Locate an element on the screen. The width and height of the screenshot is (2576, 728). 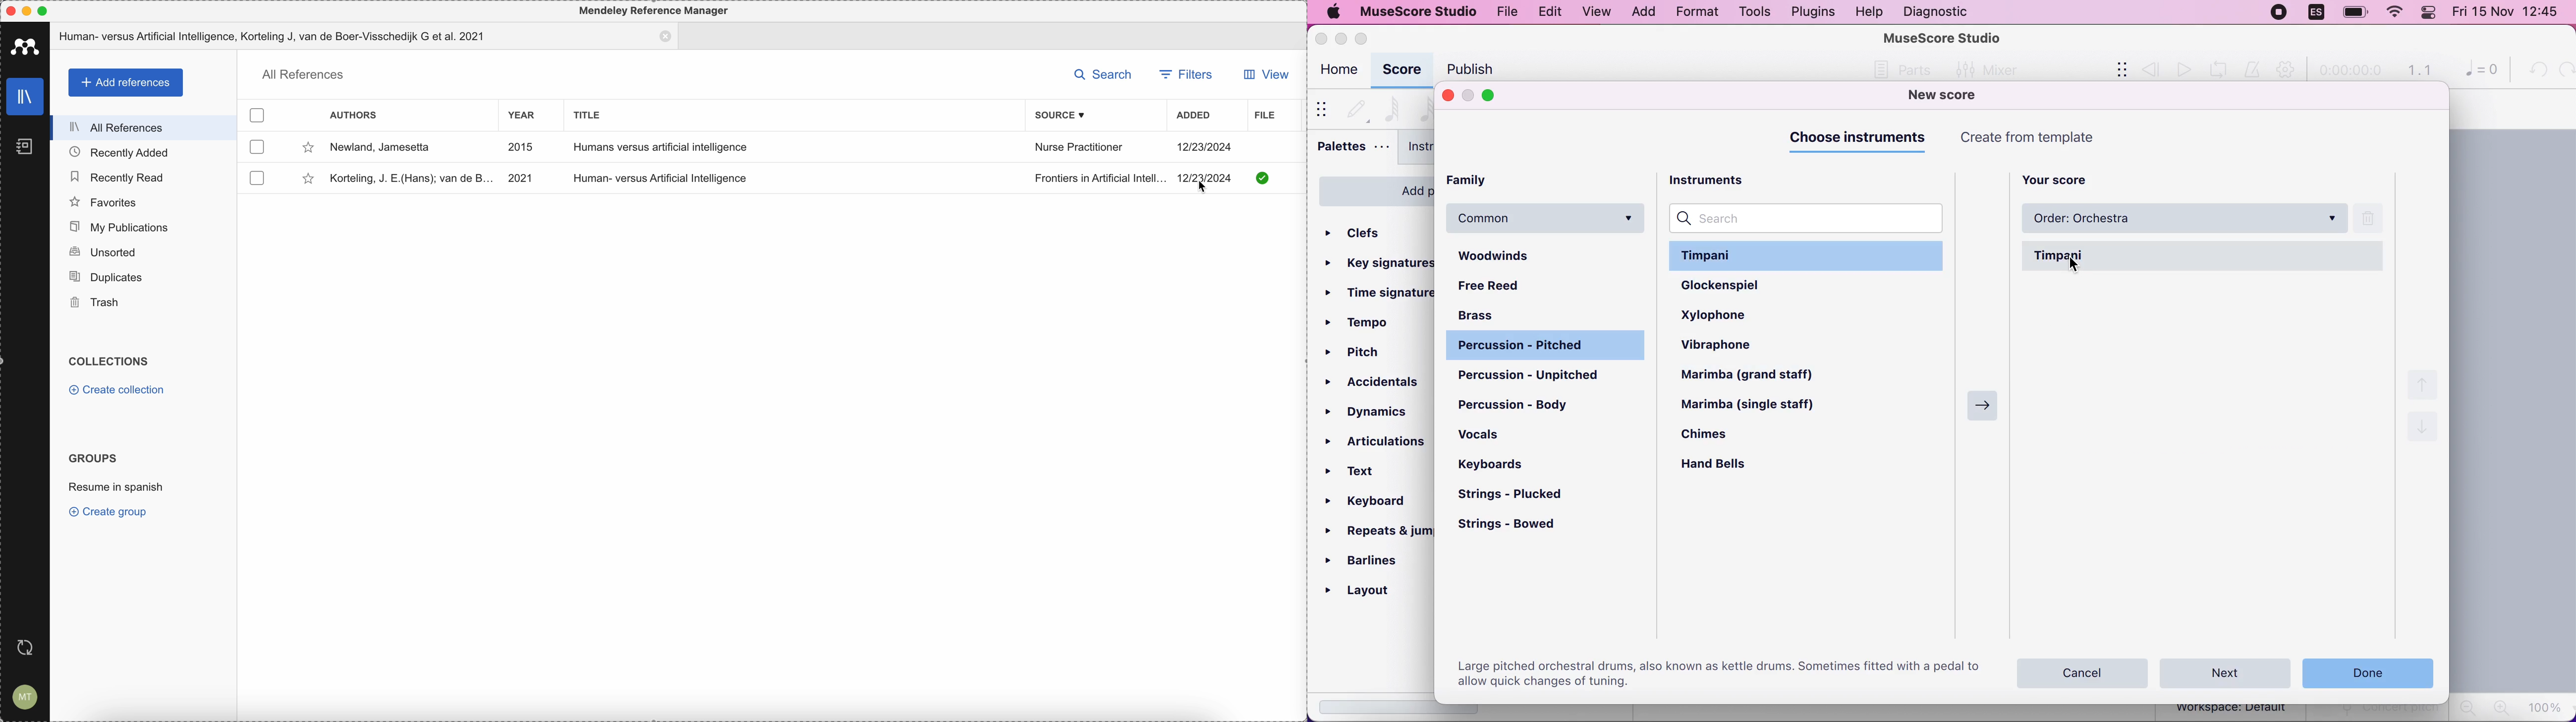
clefs is located at coordinates (1372, 230).